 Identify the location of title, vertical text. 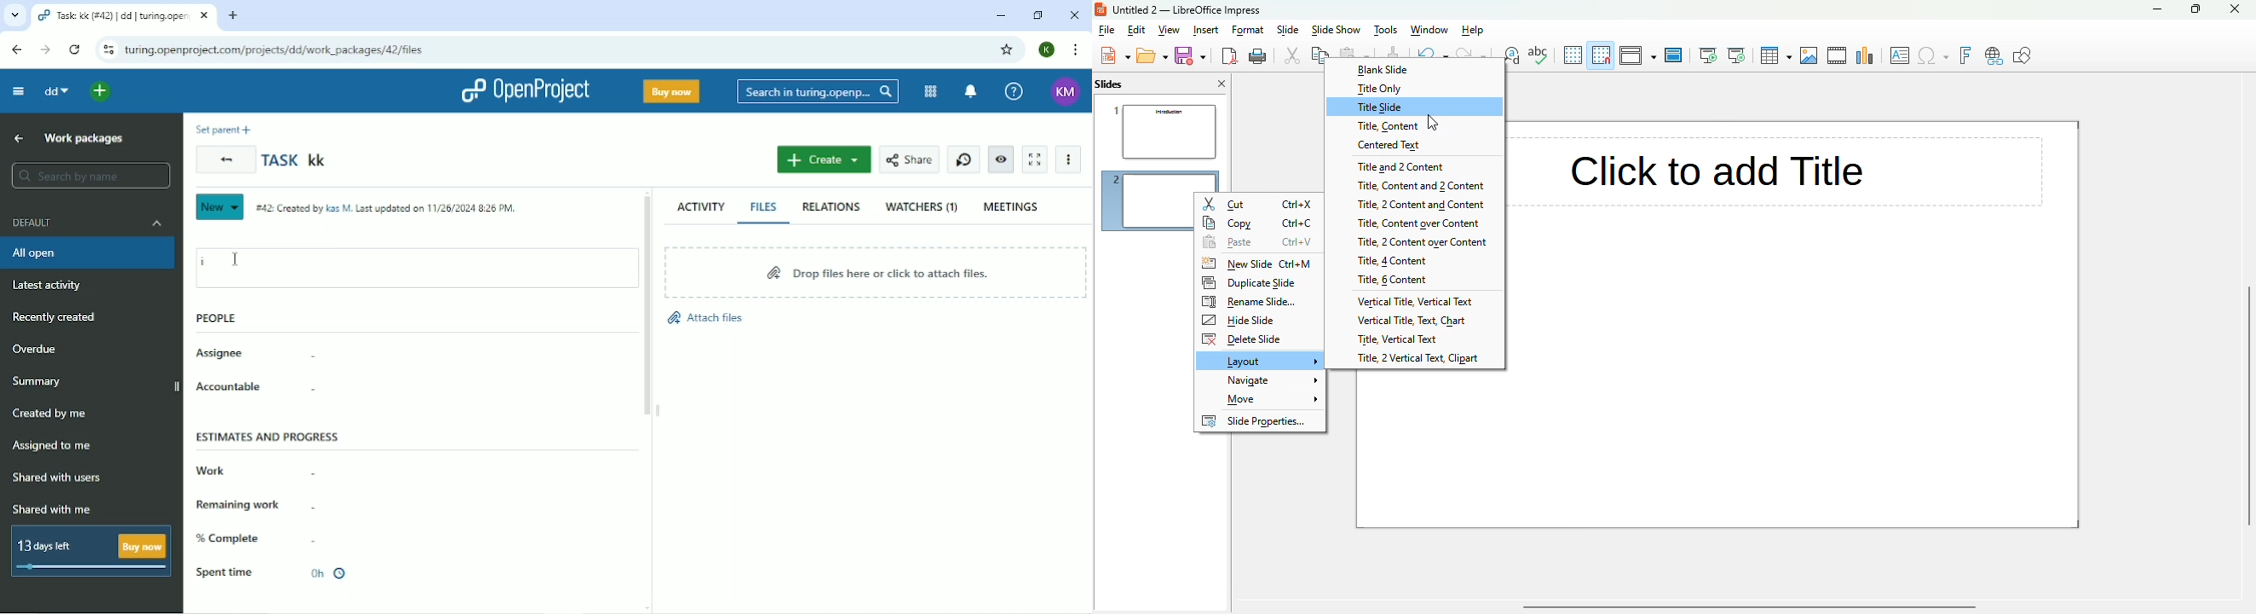
(1413, 339).